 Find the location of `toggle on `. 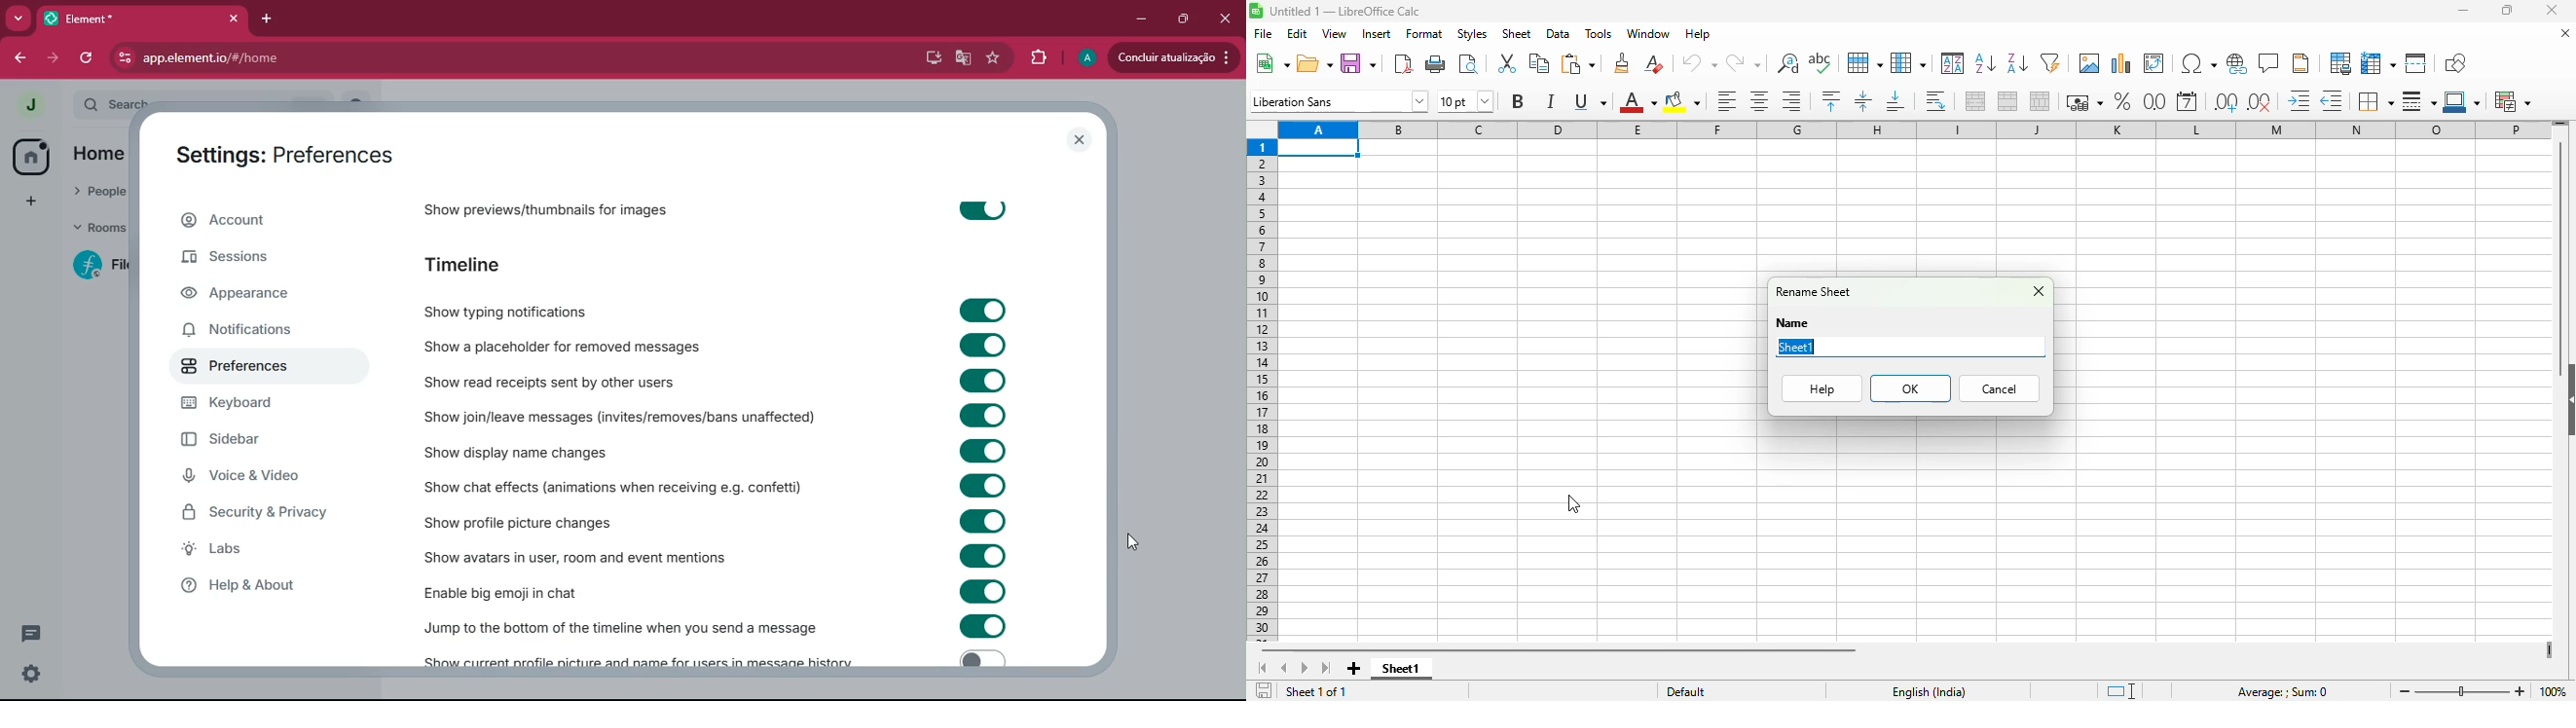

toggle on  is located at coordinates (980, 207).